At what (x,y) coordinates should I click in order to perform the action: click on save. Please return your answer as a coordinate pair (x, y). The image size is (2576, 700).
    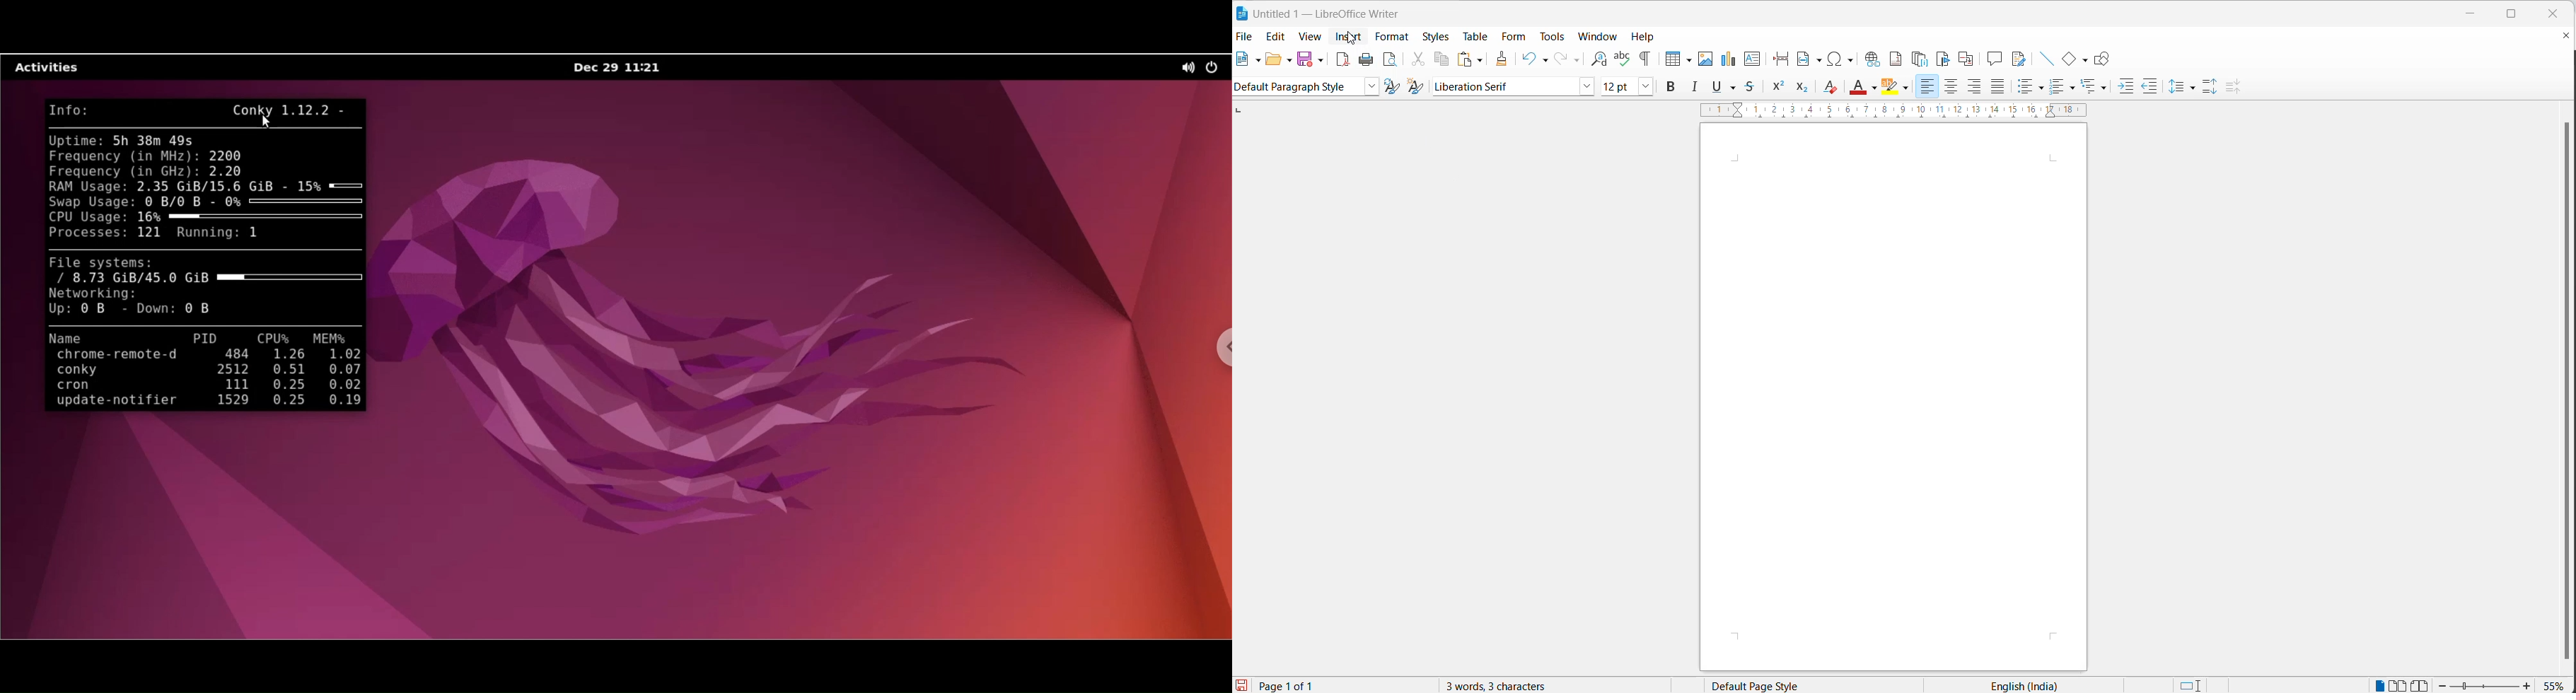
    Looking at the image, I should click on (1241, 686).